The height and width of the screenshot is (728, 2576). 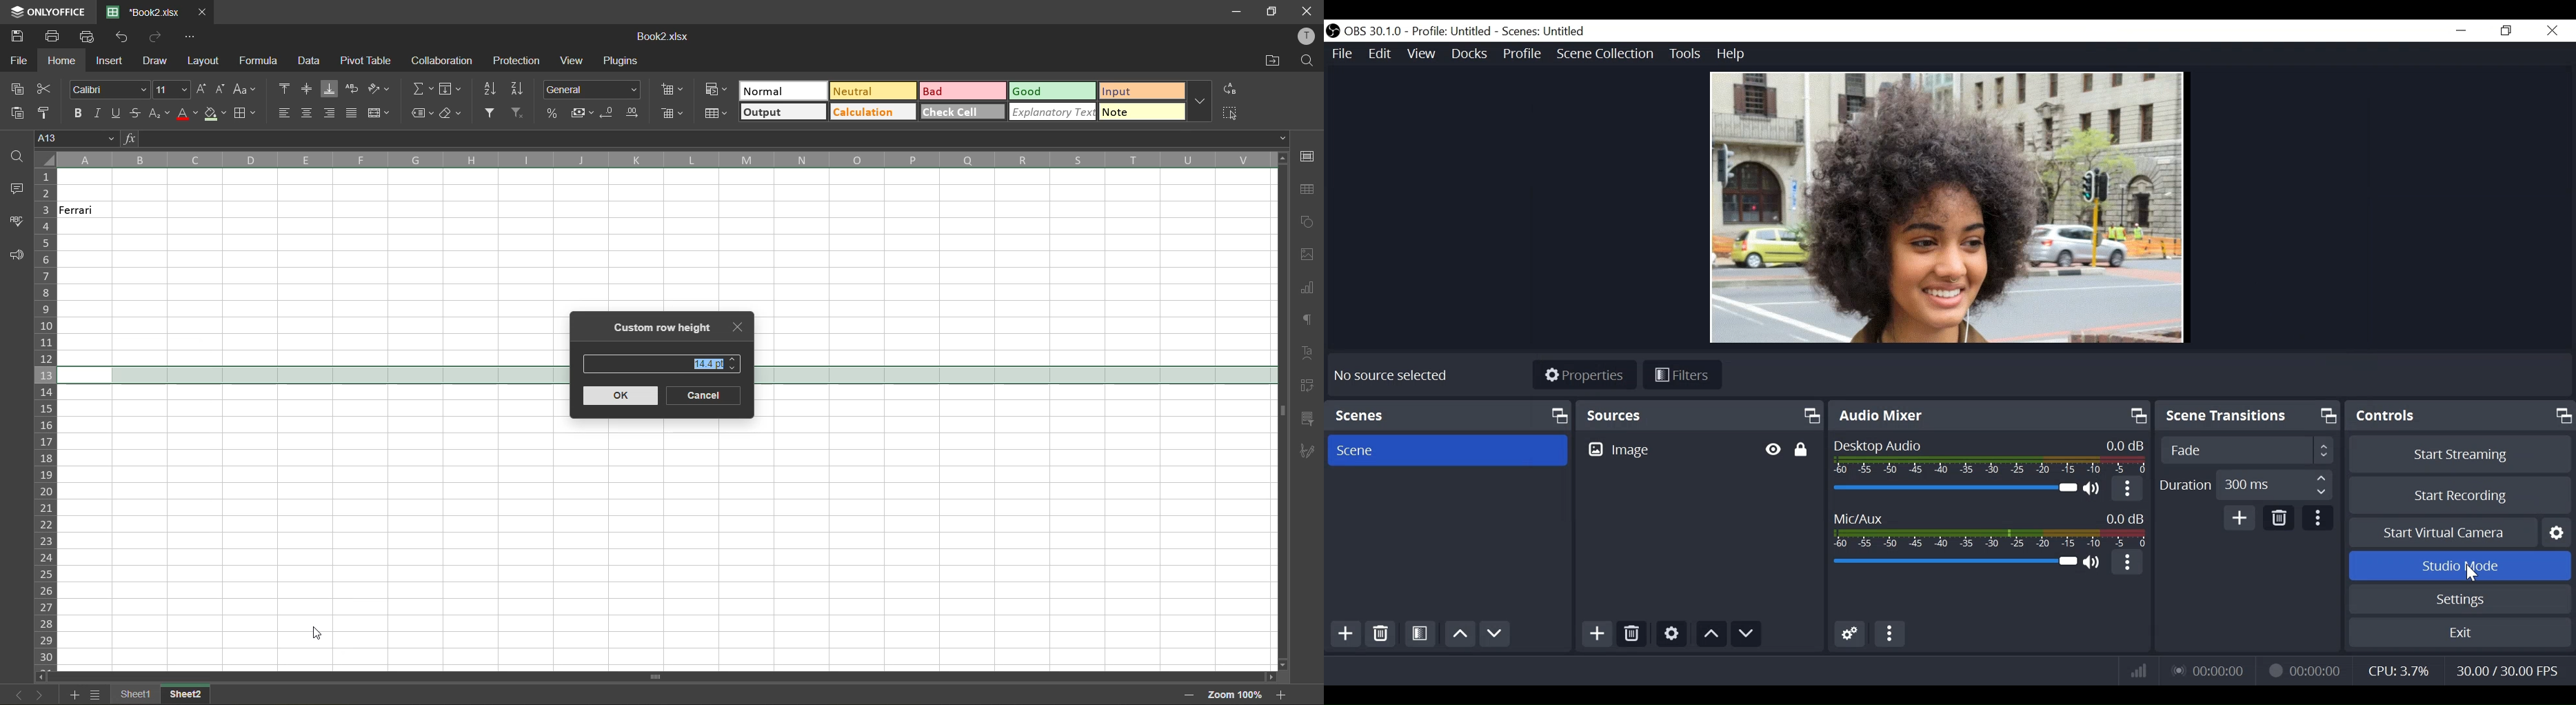 I want to click on Adjust Scene Transition, so click(x=2247, y=451).